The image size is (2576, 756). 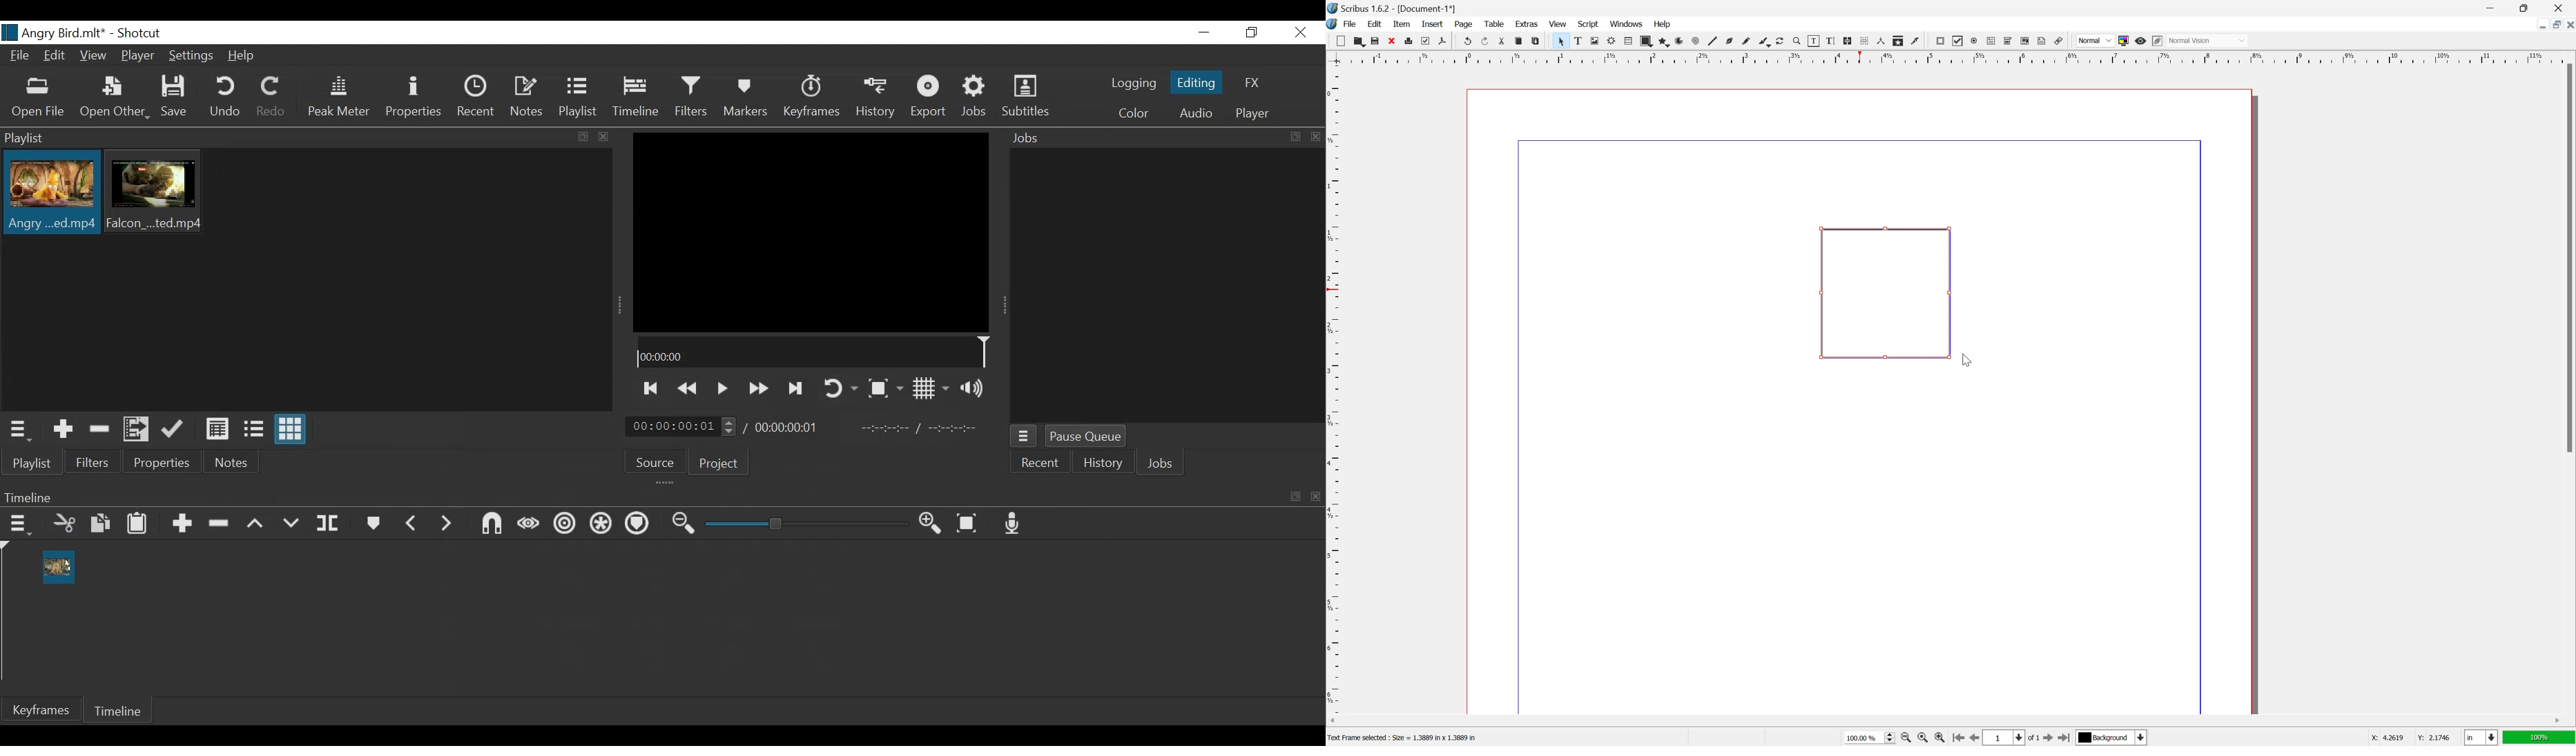 What do you see at coordinates (968, 523) in the screenshot?
I see `Zoom timeline to fit` at bounding box center [968, 523].